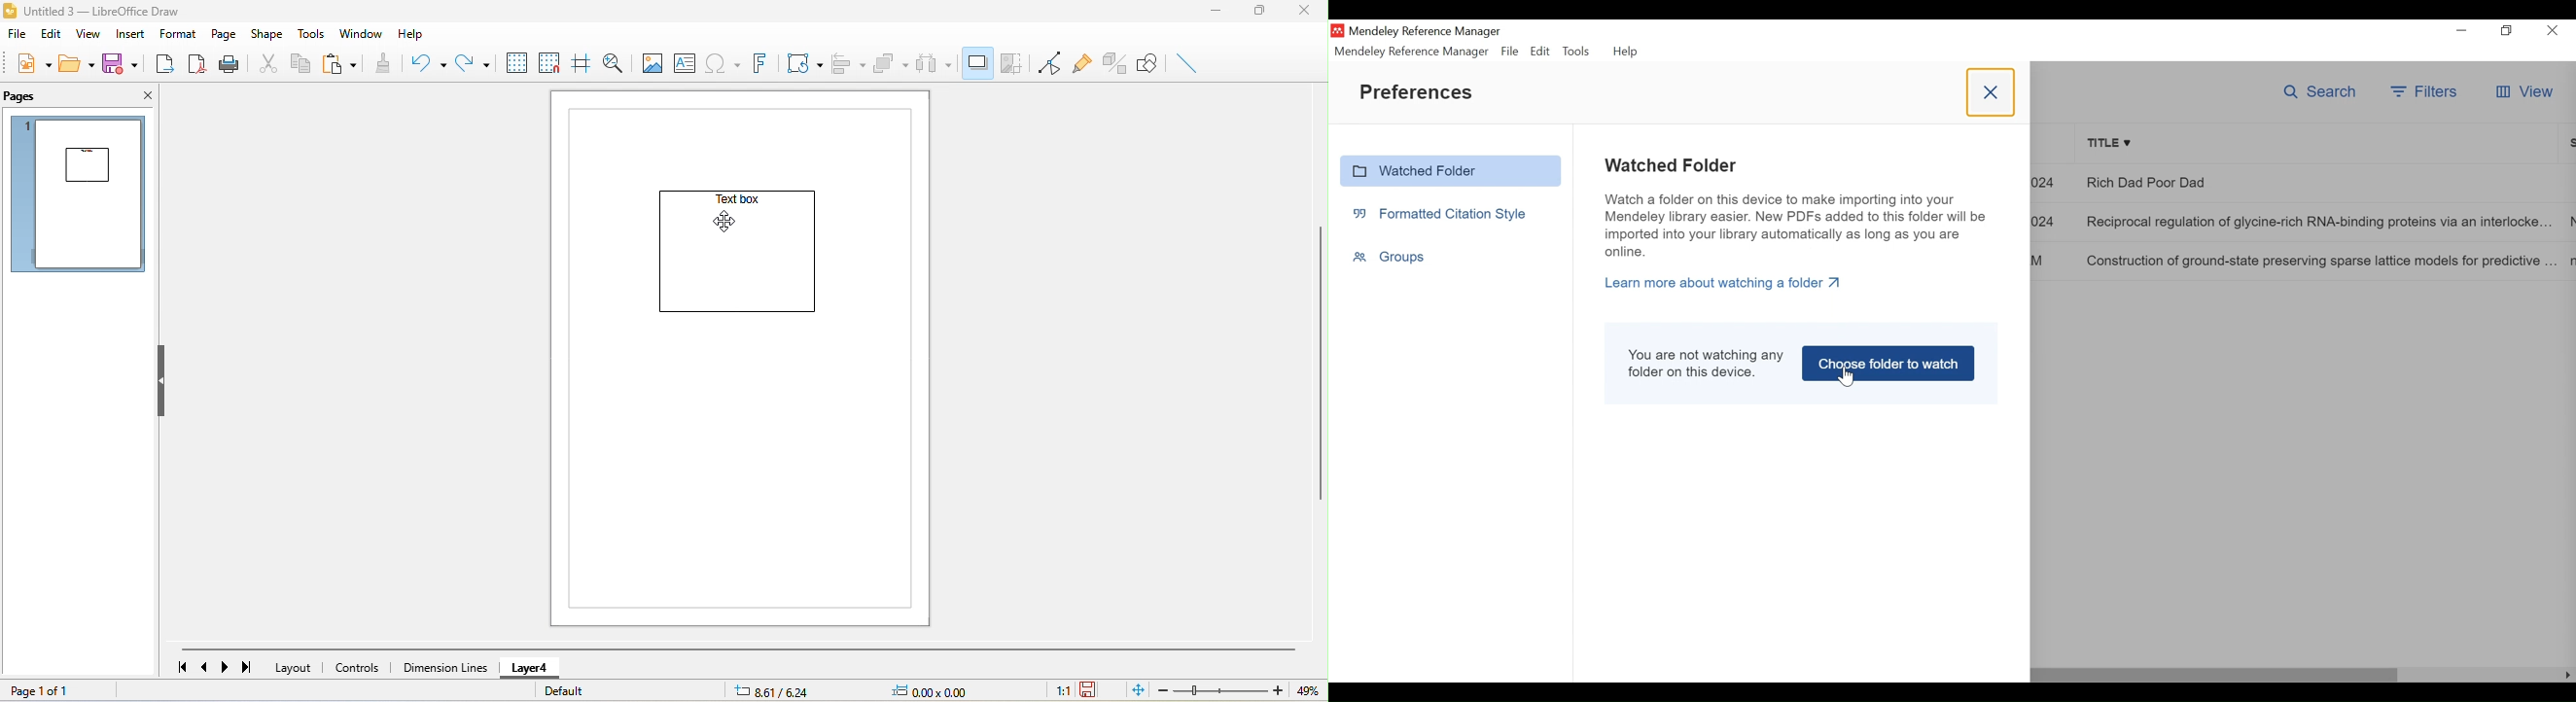 Image resolution: width=2576 pixels, height=728 pixels. I want to click on new, so click(31, 63).